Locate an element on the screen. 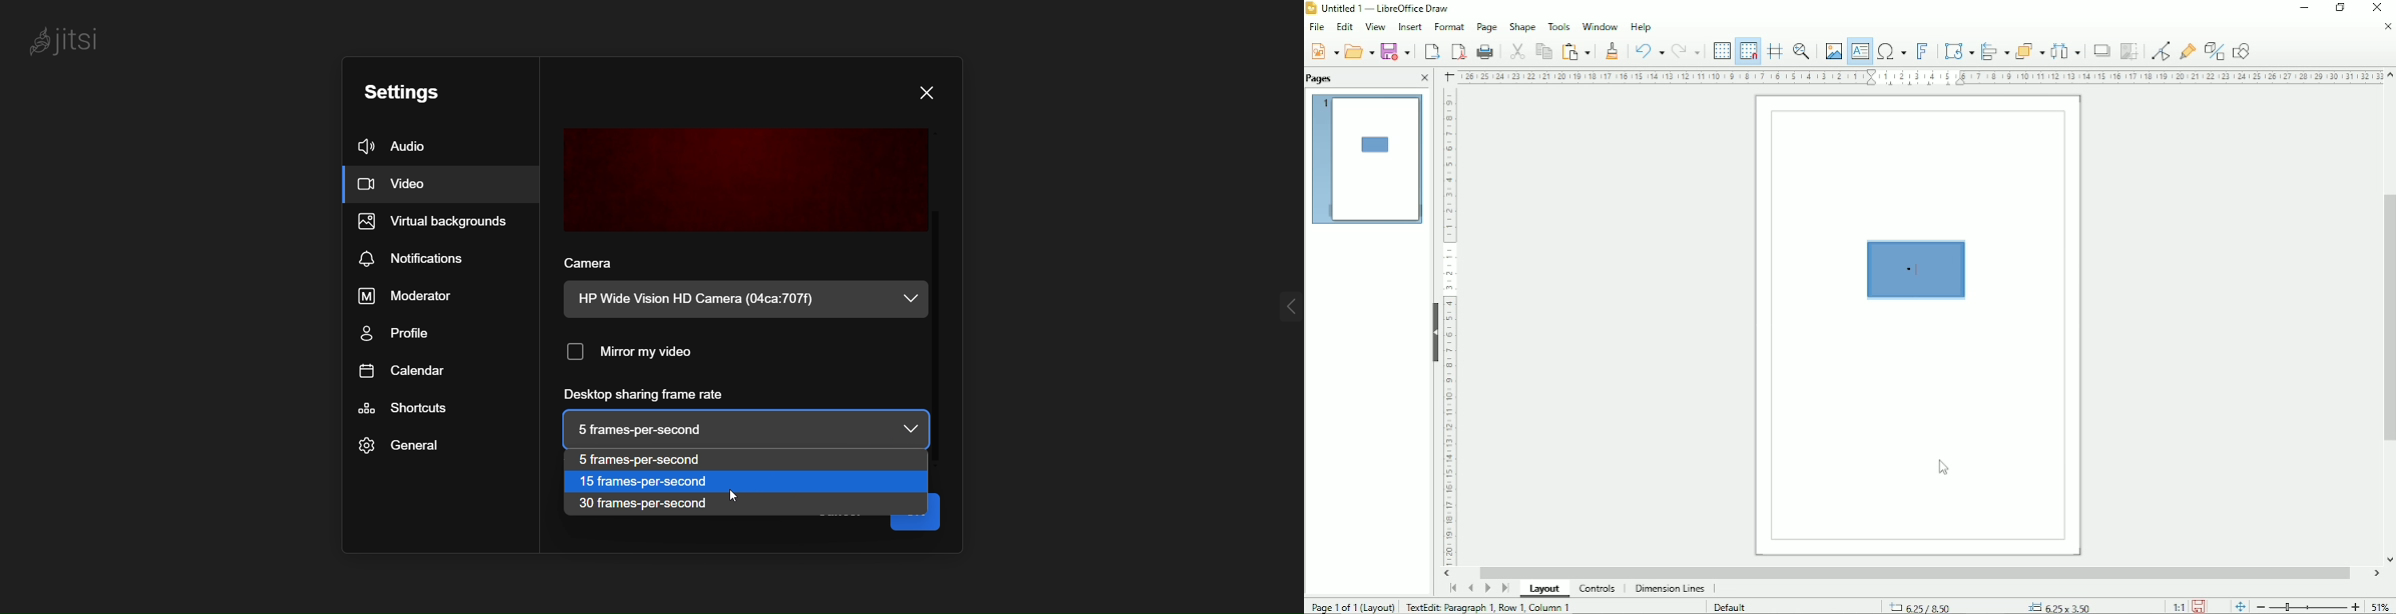  Show glue point functions is located at coordinates (2189, 48).